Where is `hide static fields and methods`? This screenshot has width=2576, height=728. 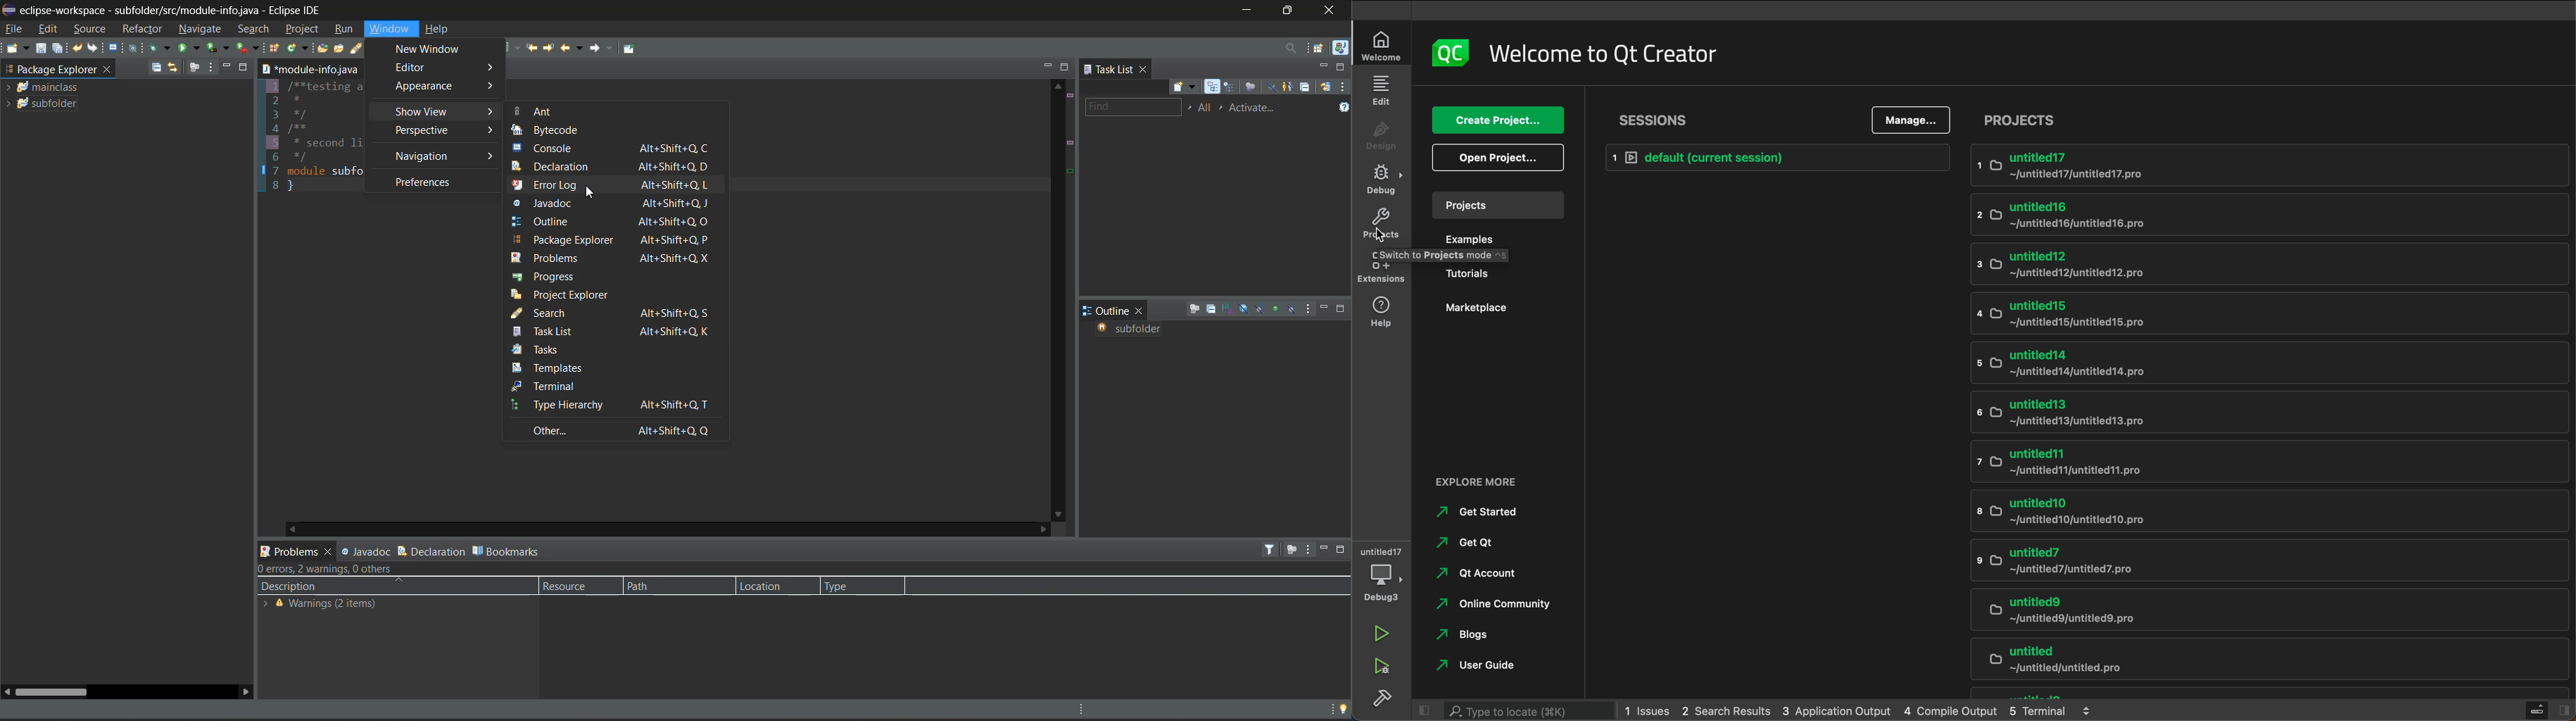
hide static fields and methods is located at coordinates (1258, 309).